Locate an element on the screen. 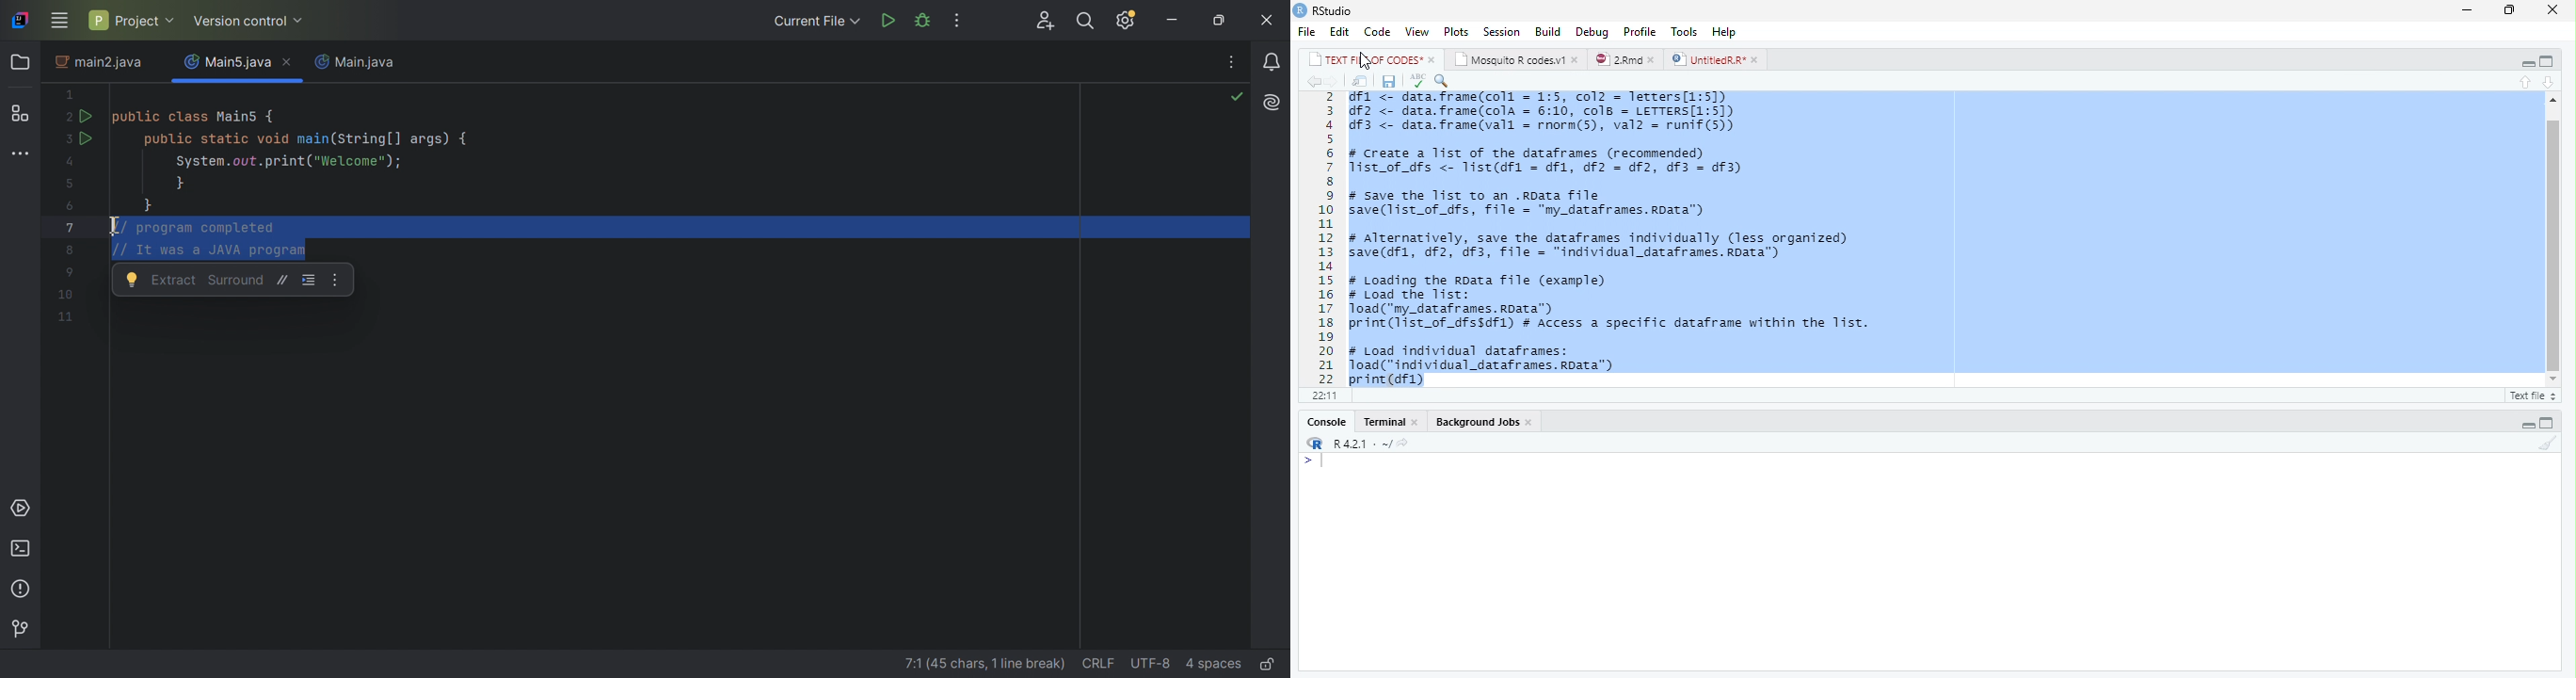 The image size is (2576, 700). R 4.2.1 - ~/ is located at coordinates (1353, 443).